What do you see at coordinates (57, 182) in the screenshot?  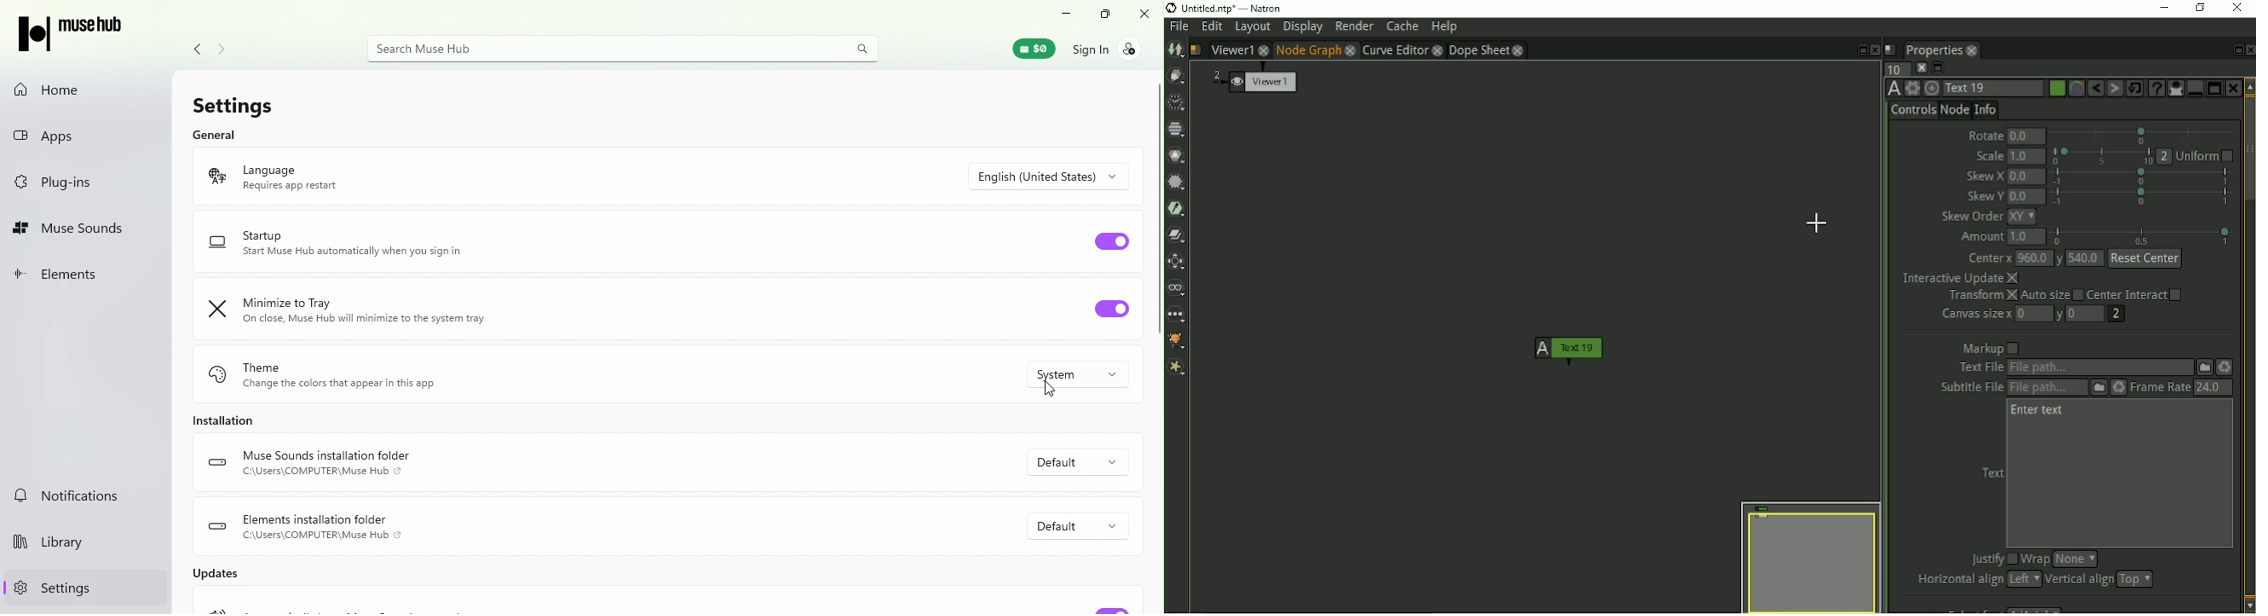 I see `Plug-ins` at bounding box center [57, 182].